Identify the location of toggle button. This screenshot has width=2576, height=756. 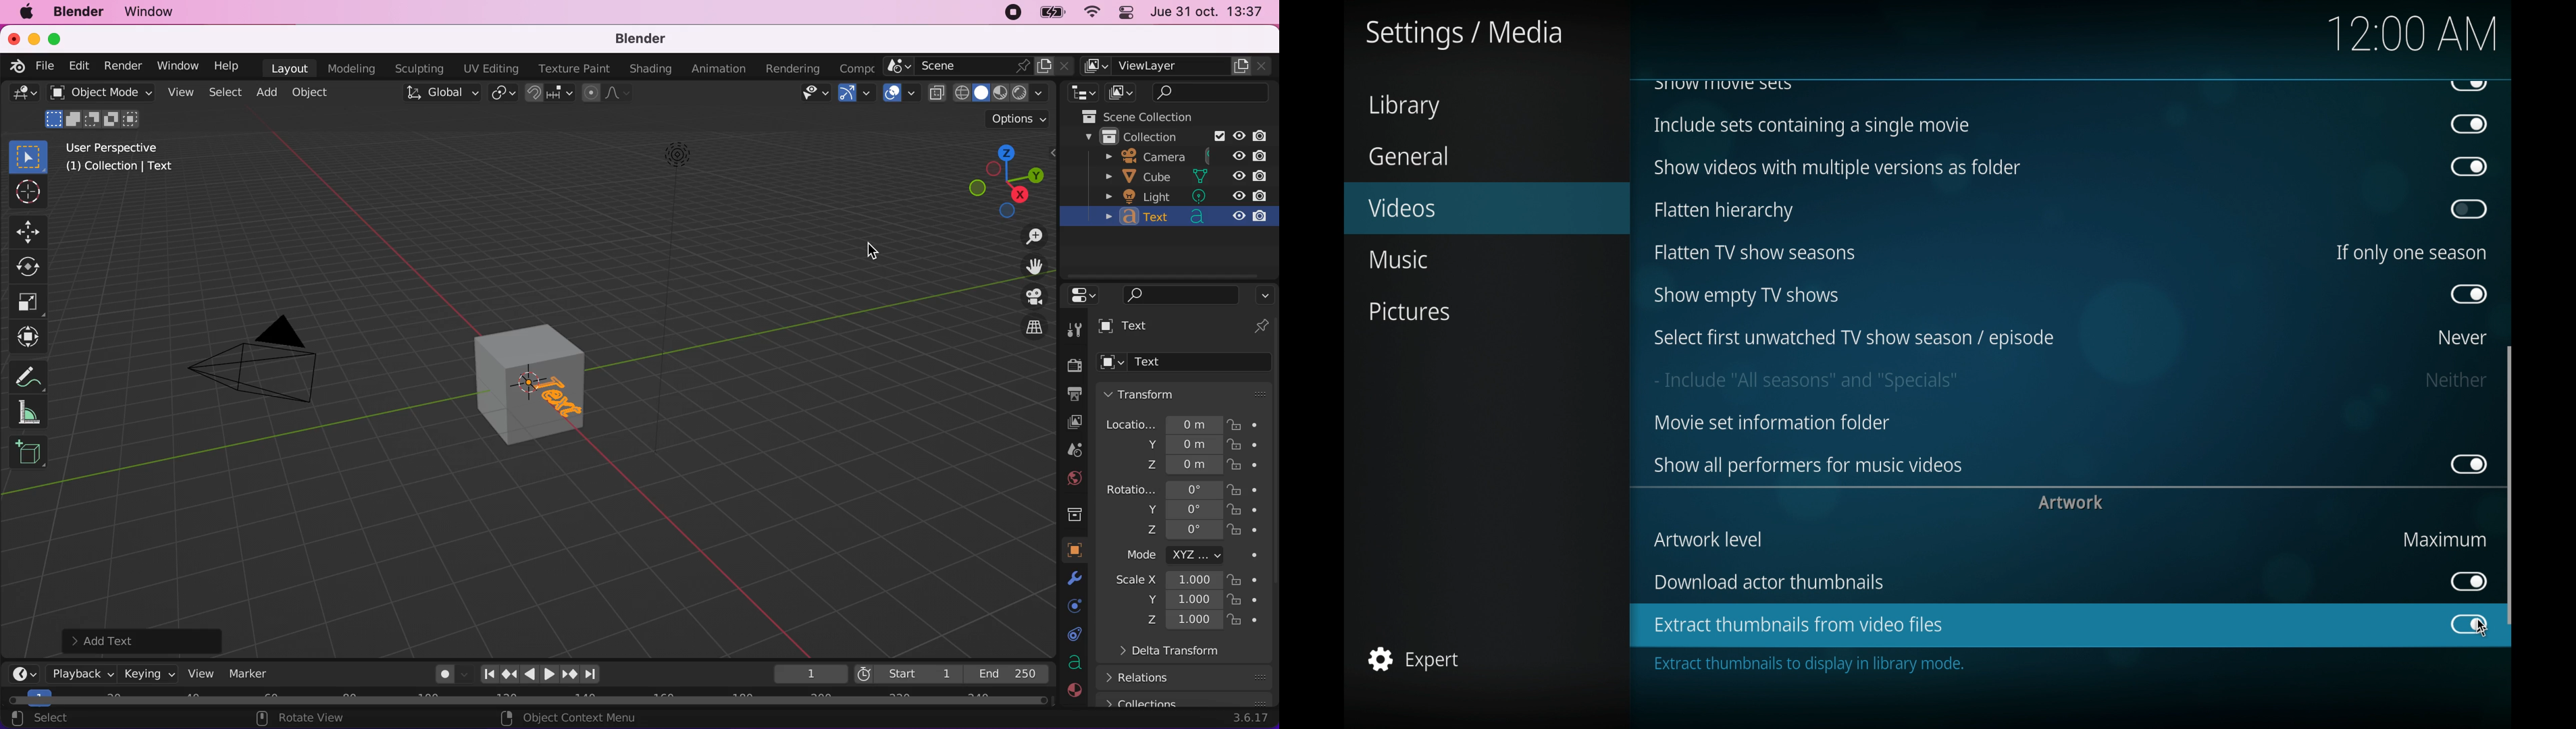
(2470, 168).